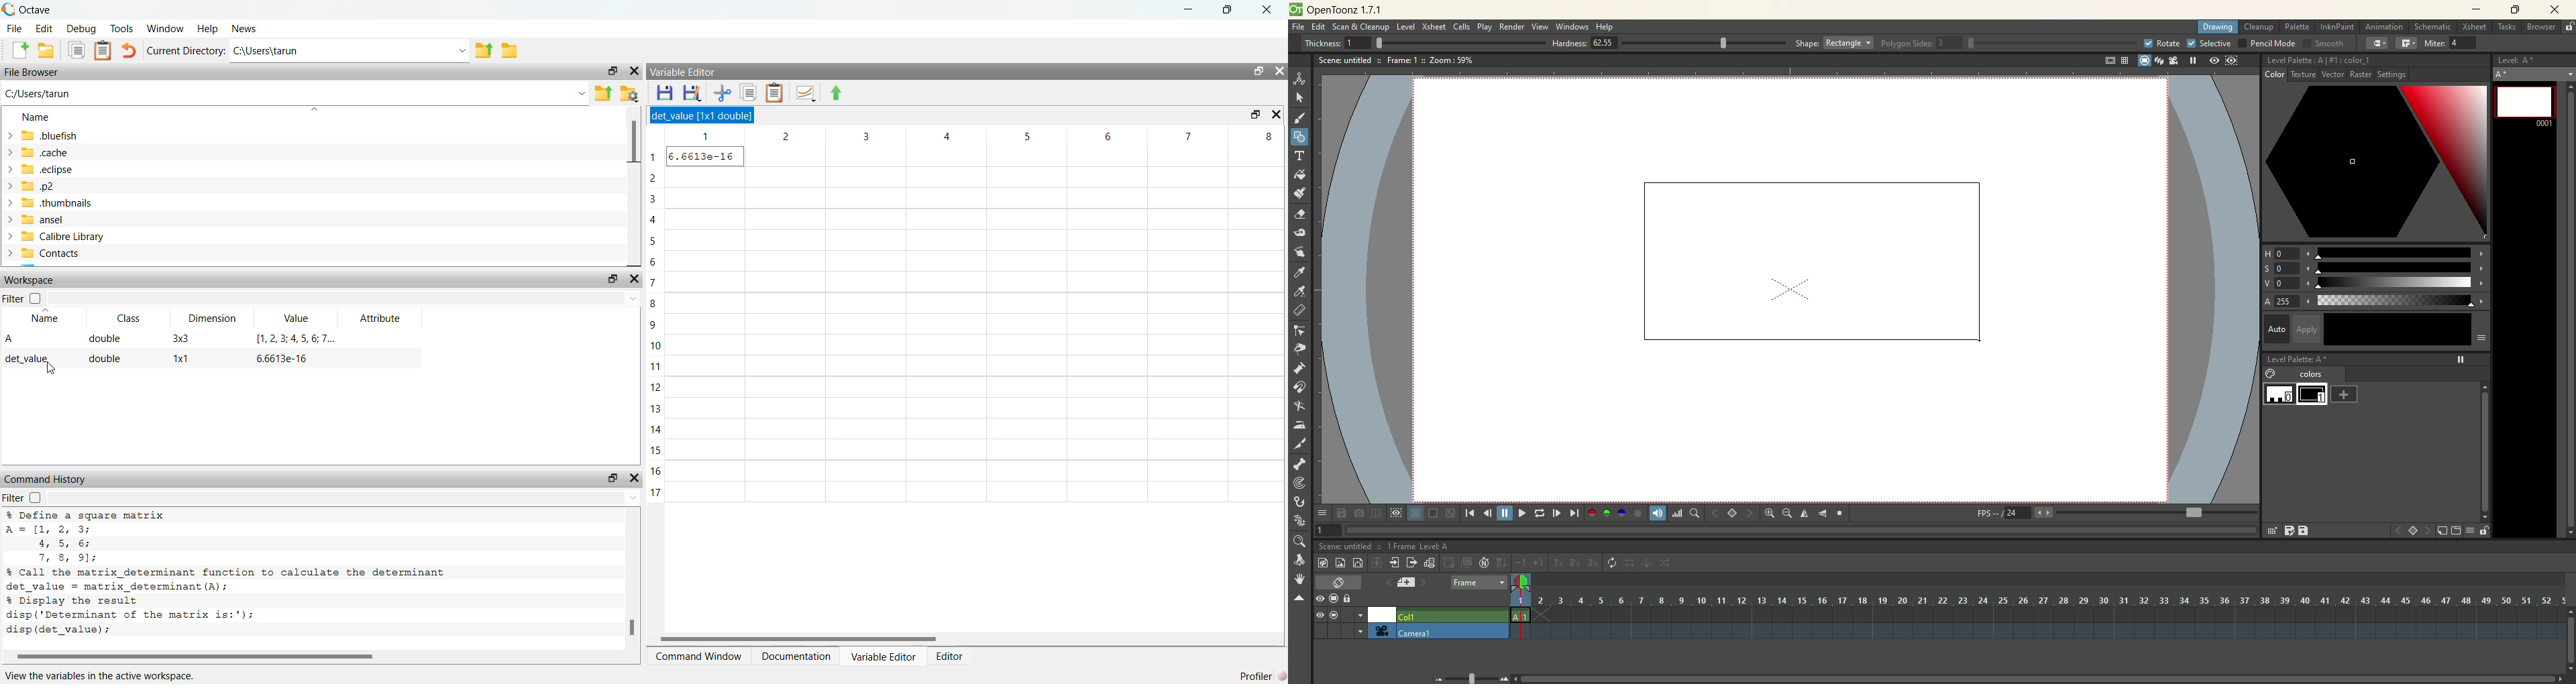 The image size is (2576, 700). Describe the element at coordinates (1415, 514) in the screenshot. I see `white background` at that location.